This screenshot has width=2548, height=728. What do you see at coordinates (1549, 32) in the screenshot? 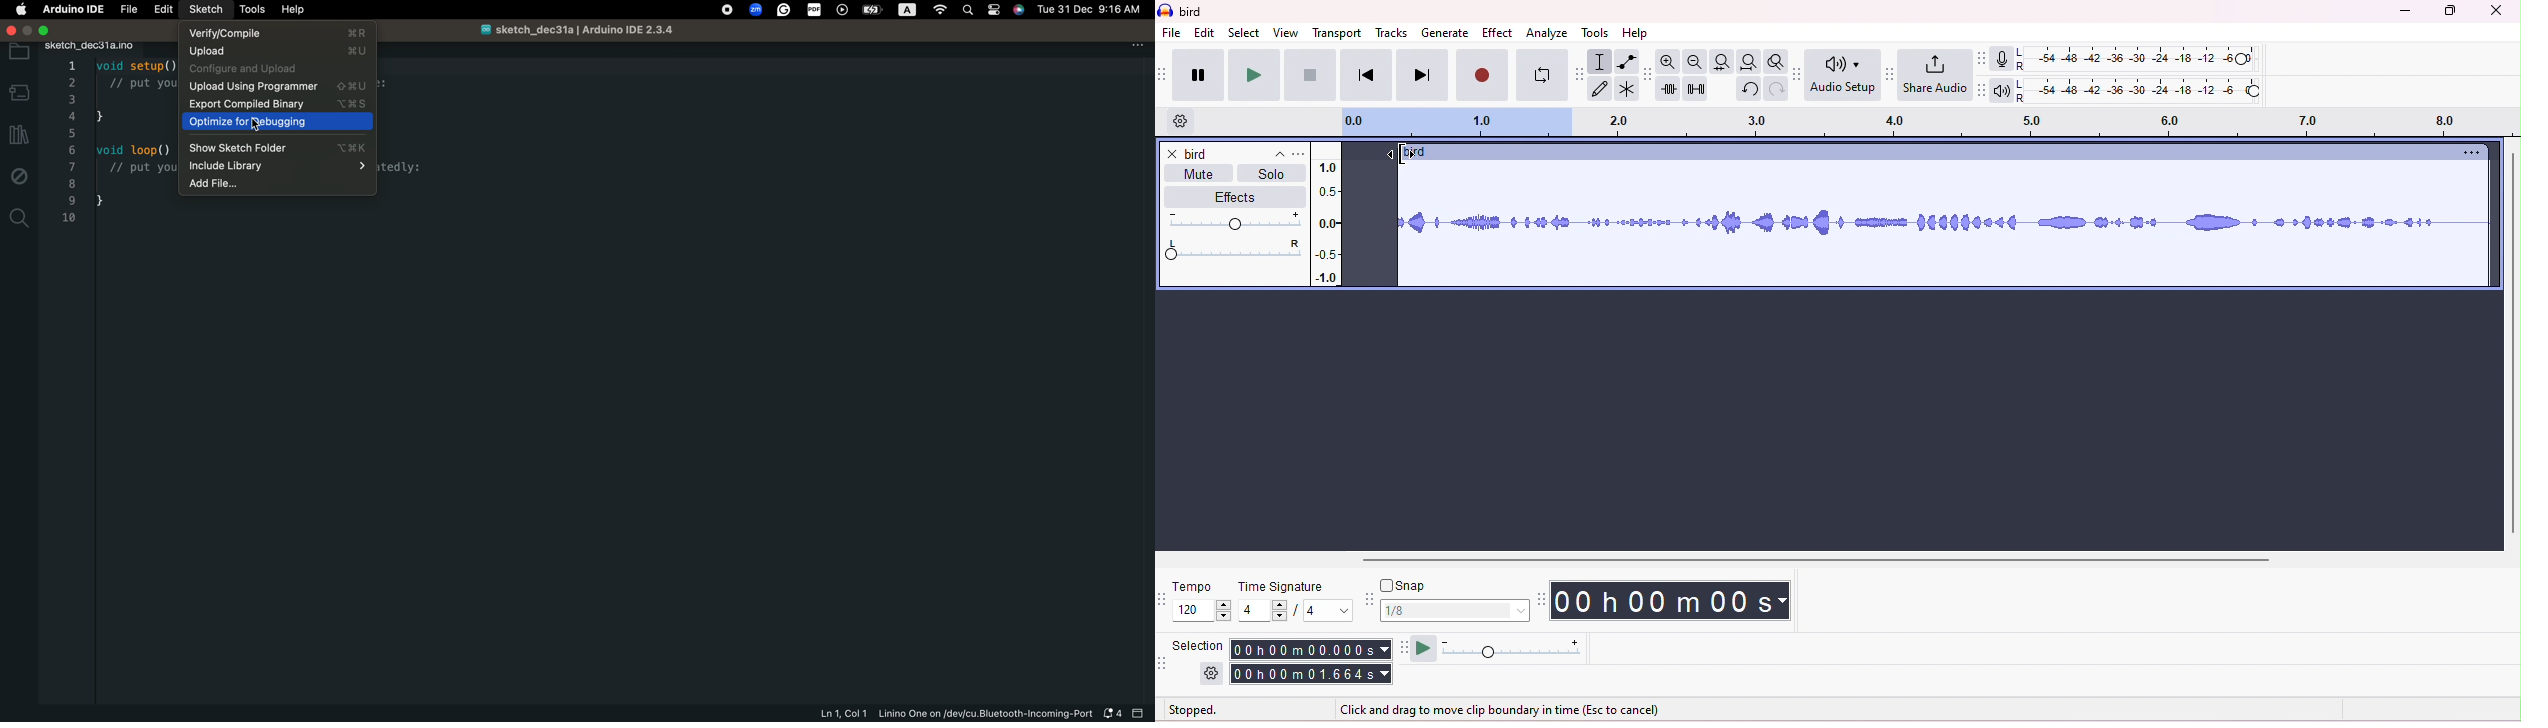
I see `analyze` at bounding box center [1549, 32].